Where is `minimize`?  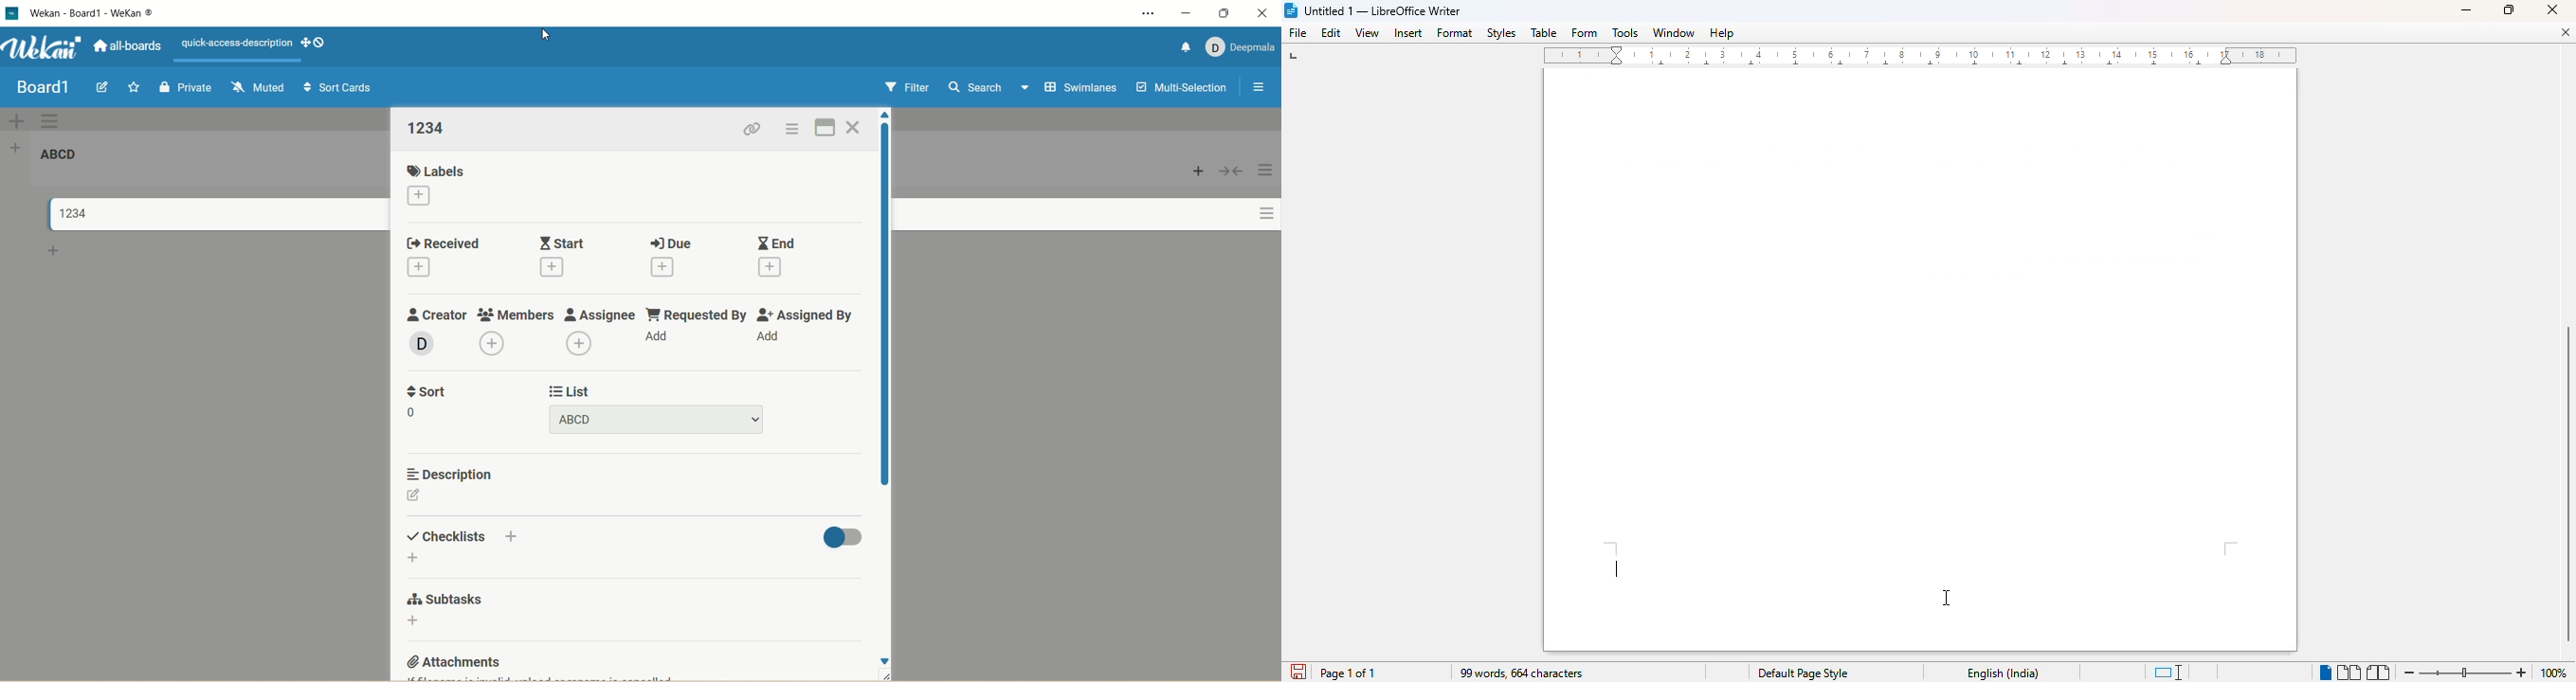 minimize is located at coordinates (1187, 14).